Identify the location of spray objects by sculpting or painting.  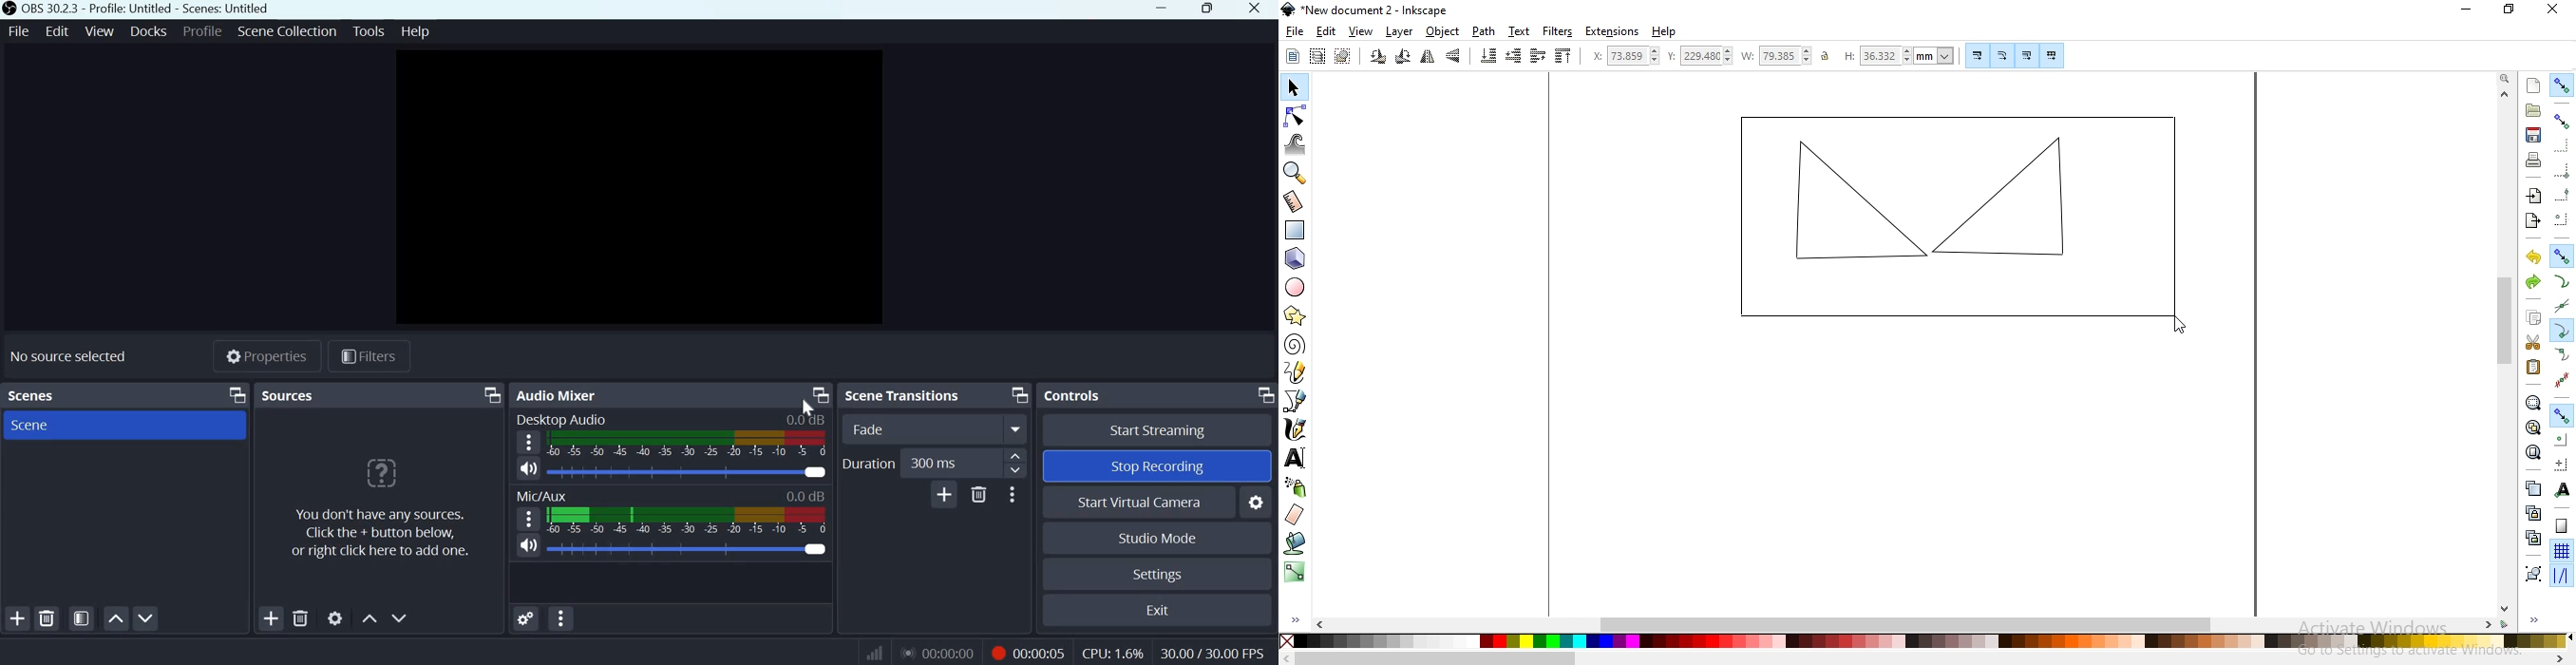
(1296, 487).